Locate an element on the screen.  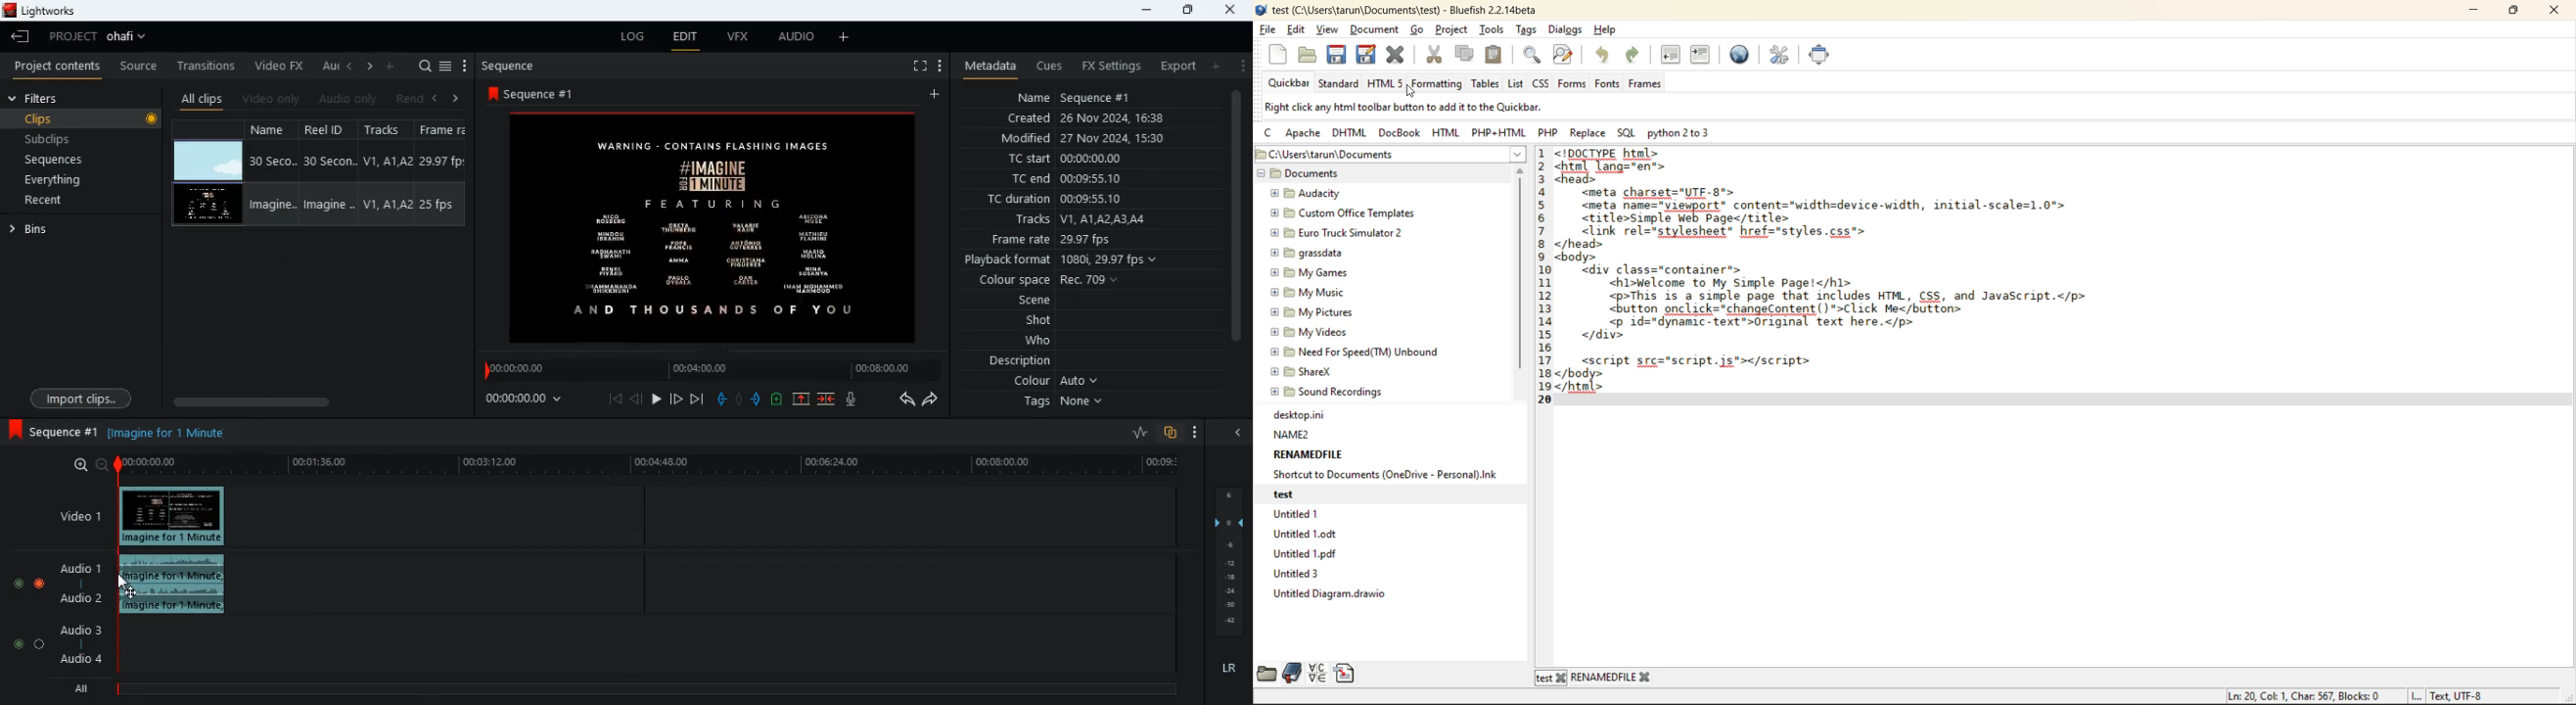
push is located at coordinates (759, 400).